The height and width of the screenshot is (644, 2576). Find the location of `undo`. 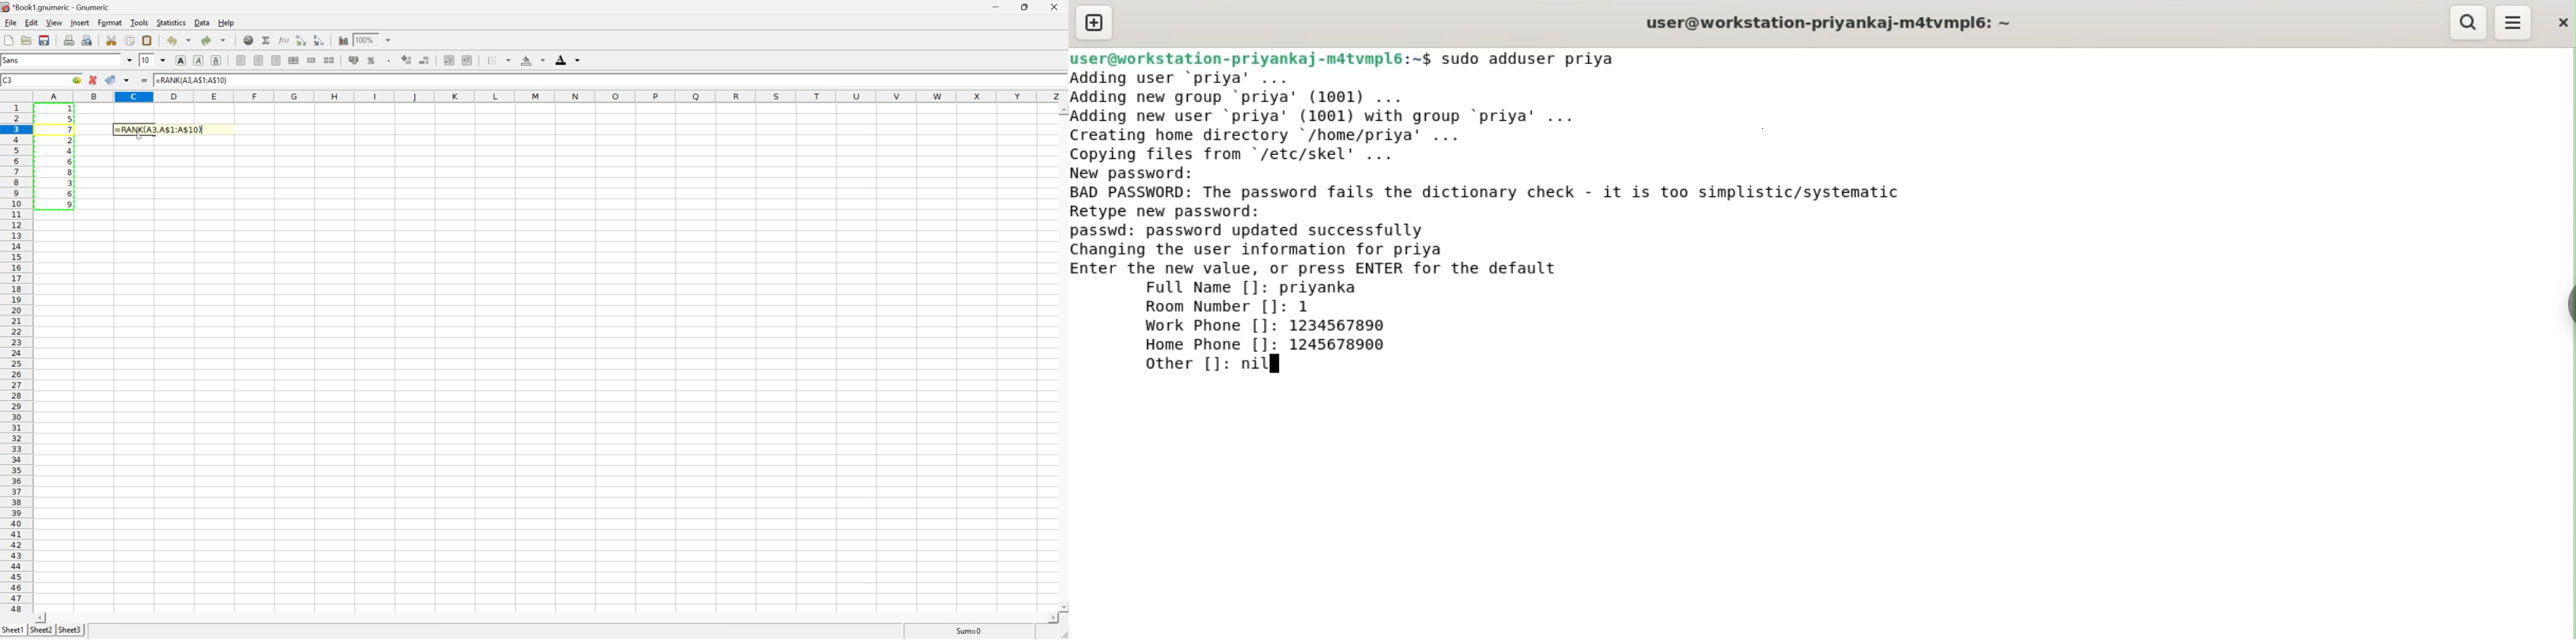

undo is located at coordinates (177, 41).